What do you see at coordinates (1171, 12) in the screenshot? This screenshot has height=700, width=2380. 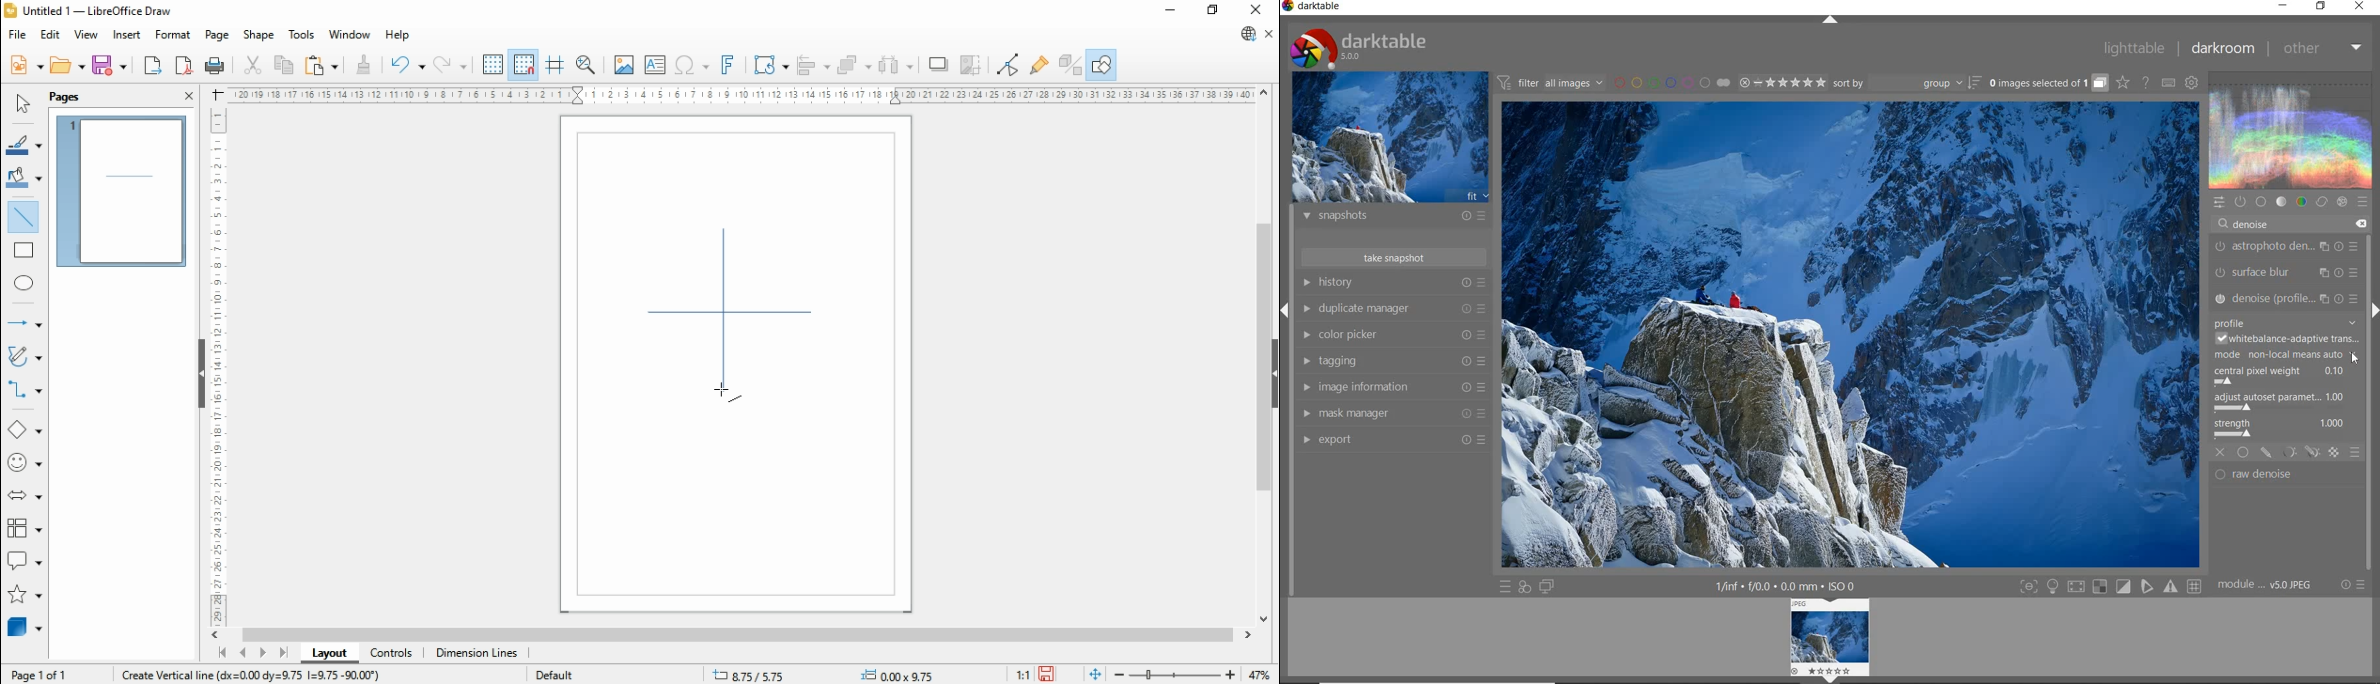 I see `minimize` at bounding box center [1171, 12].